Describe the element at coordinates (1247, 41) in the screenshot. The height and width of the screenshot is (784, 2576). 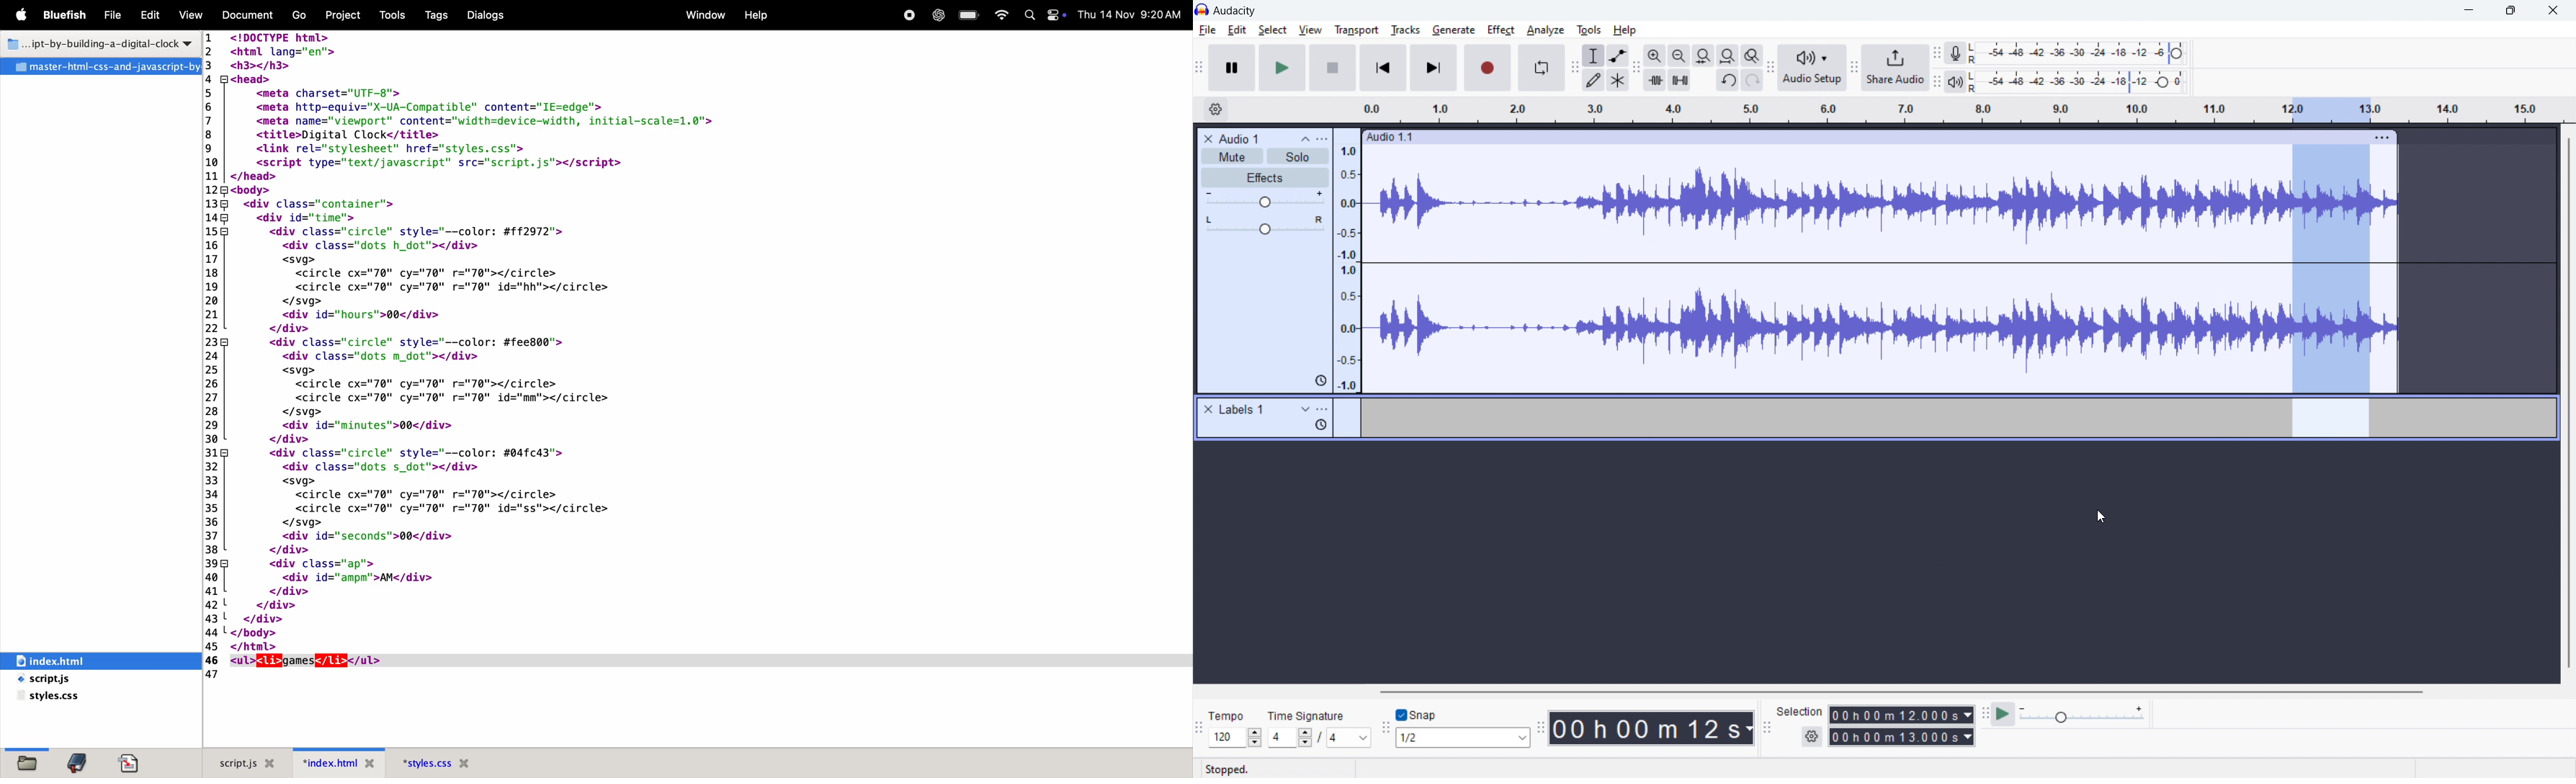
I see `cursor` at that location.